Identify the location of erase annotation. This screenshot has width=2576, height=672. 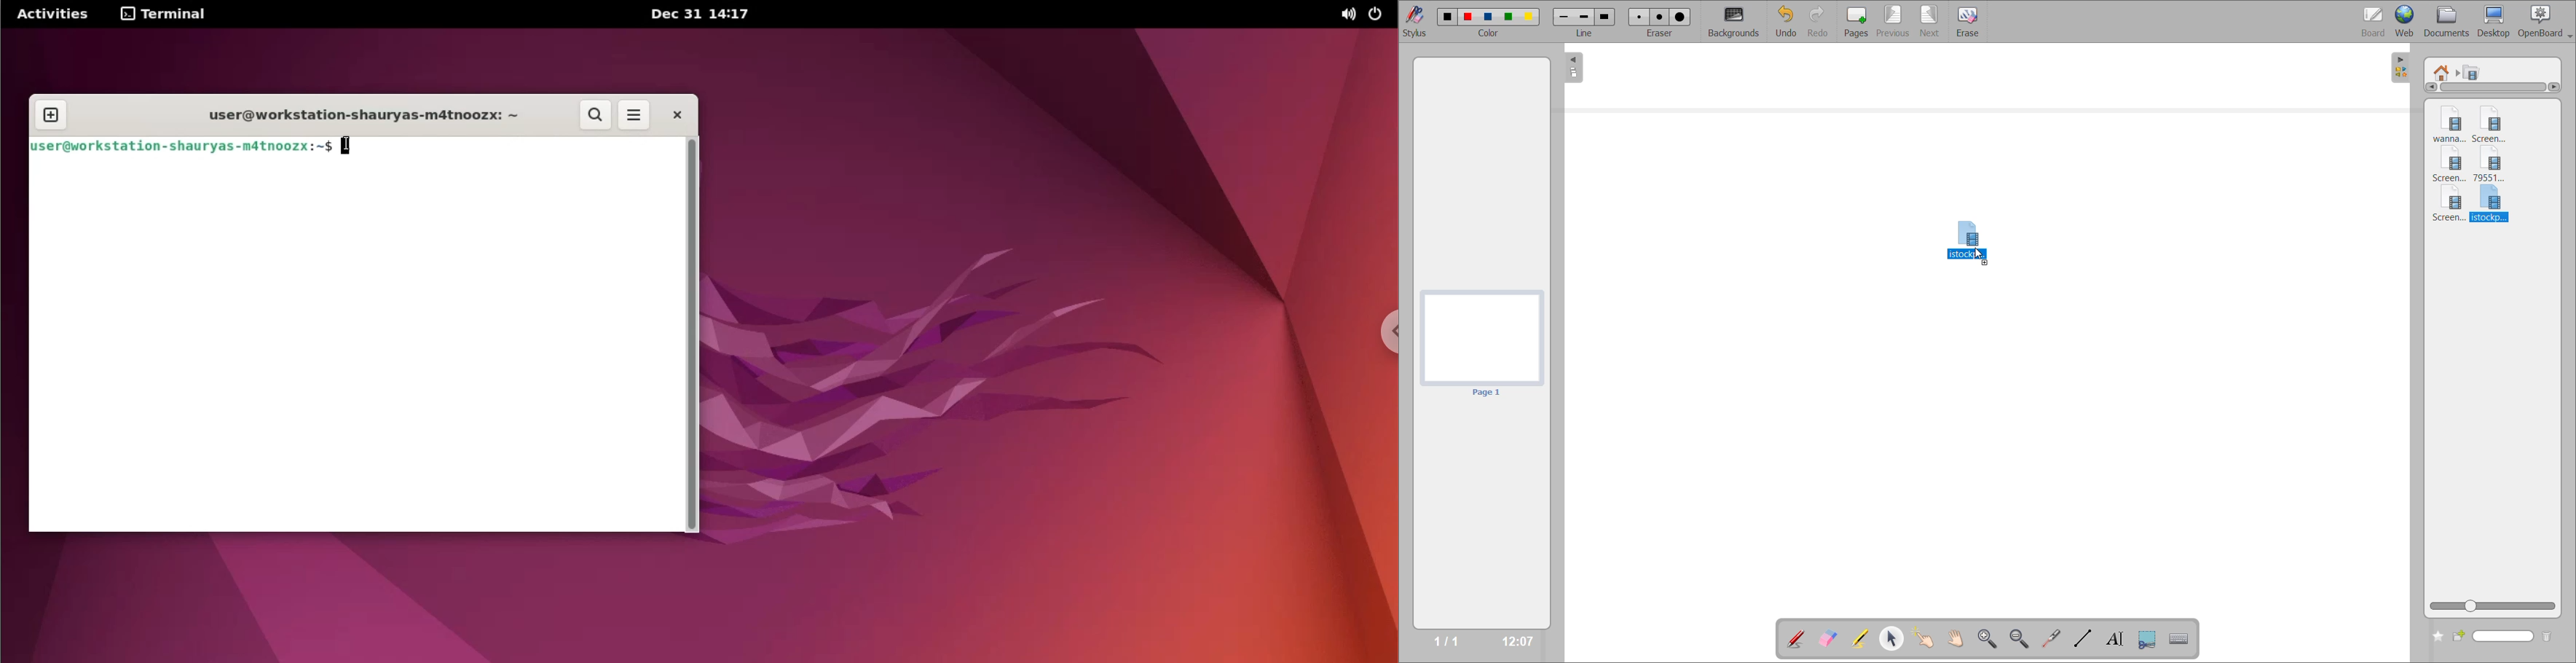
(1829, 637).